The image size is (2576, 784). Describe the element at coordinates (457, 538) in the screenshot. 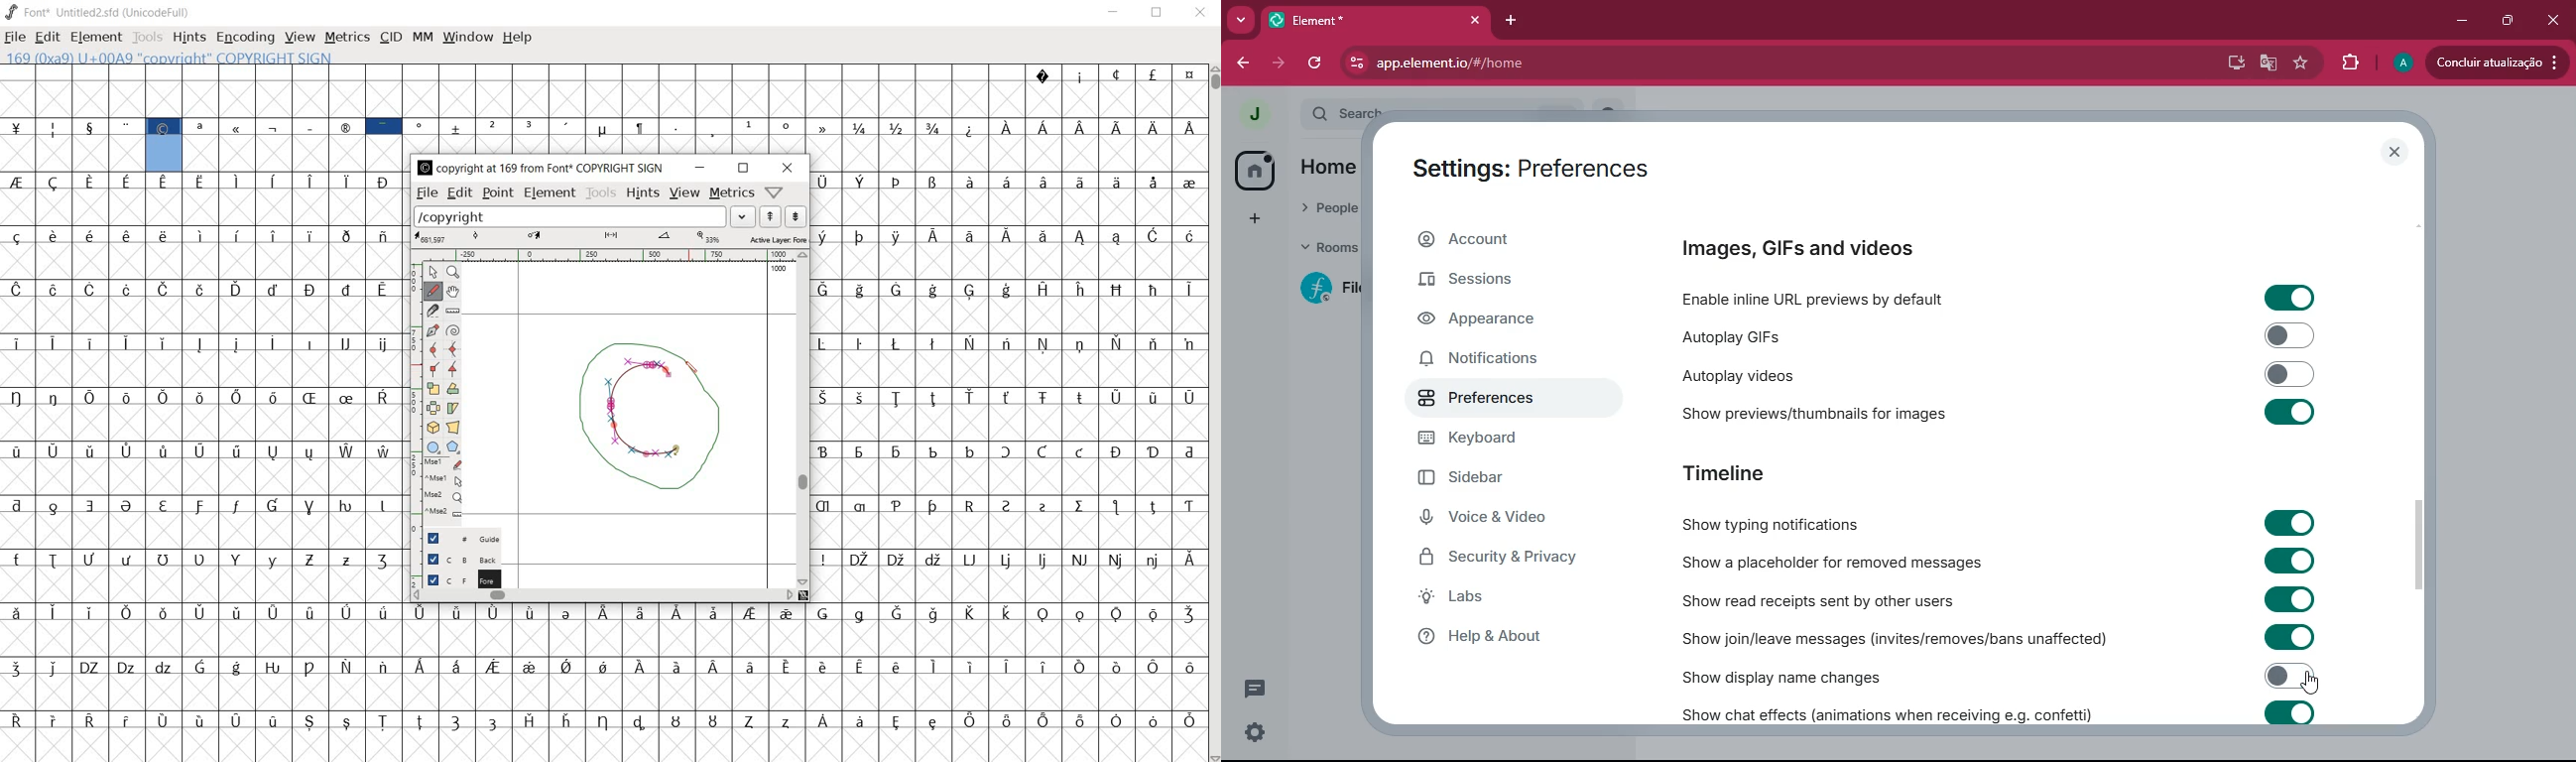

I see `Guide` at that location.